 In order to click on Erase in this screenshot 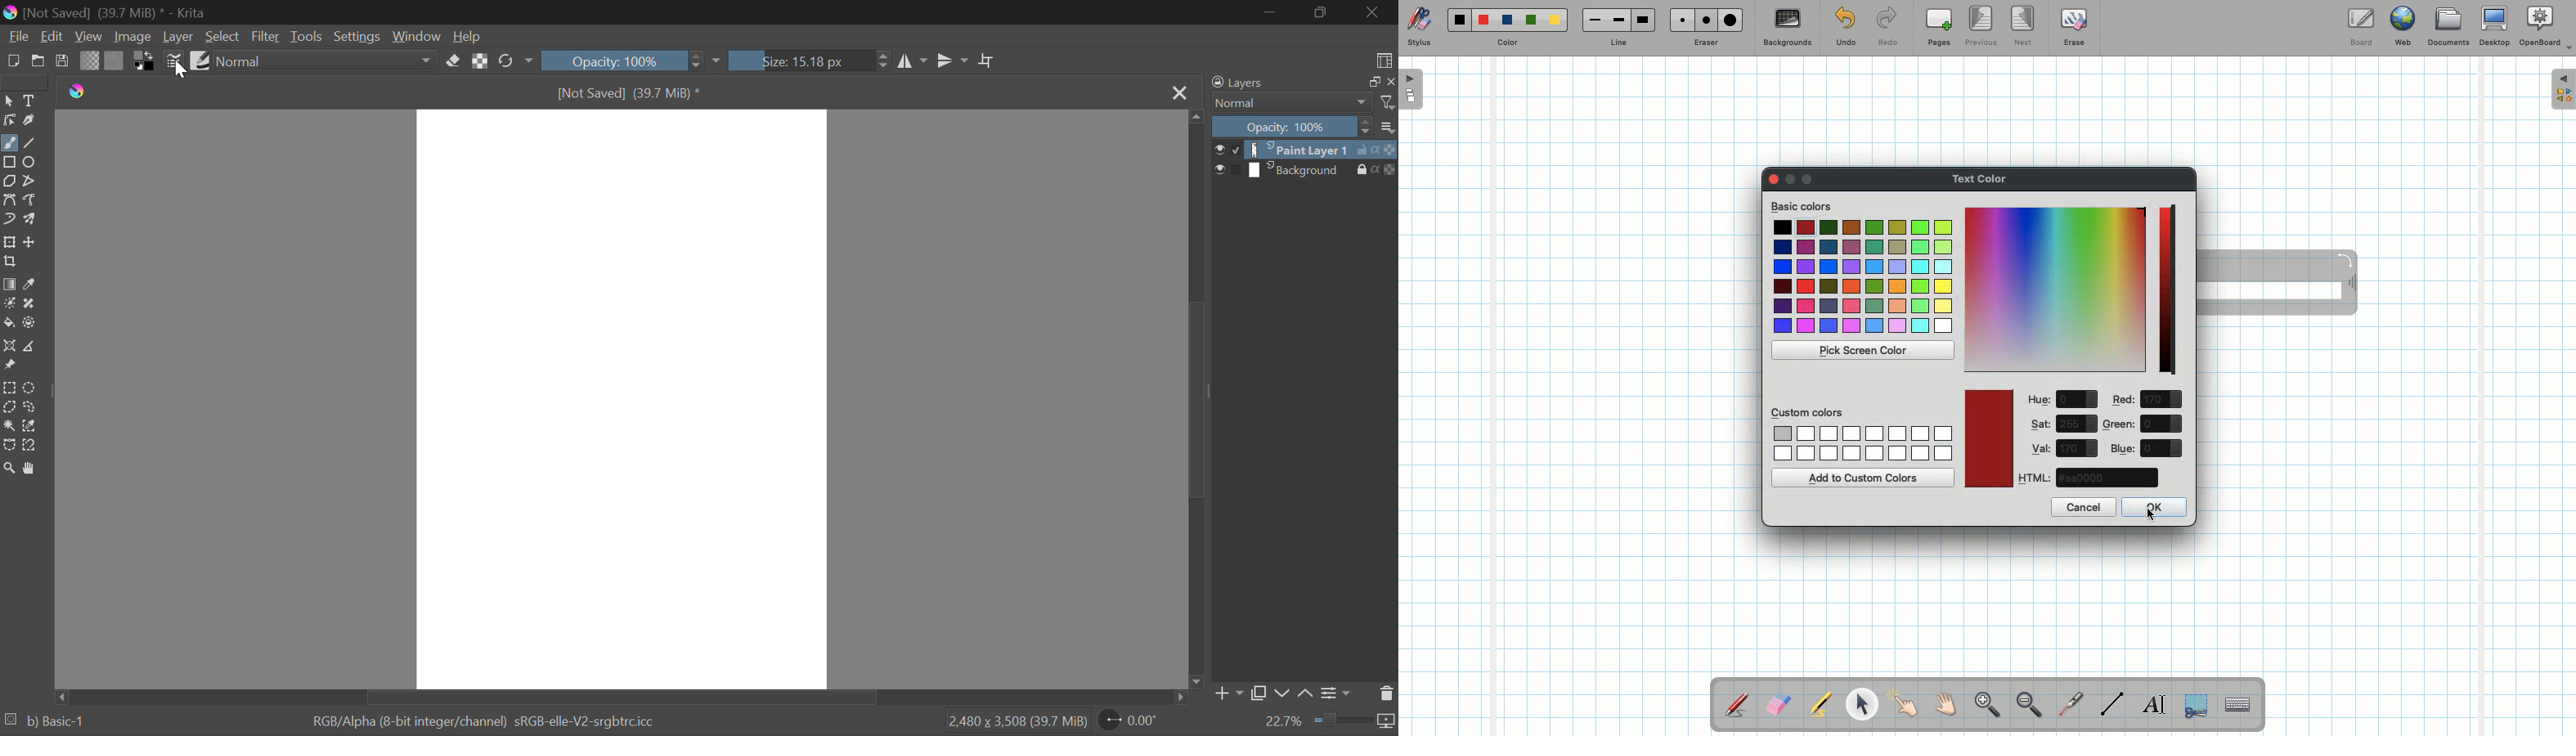, I will do `click(2073, 26)`.